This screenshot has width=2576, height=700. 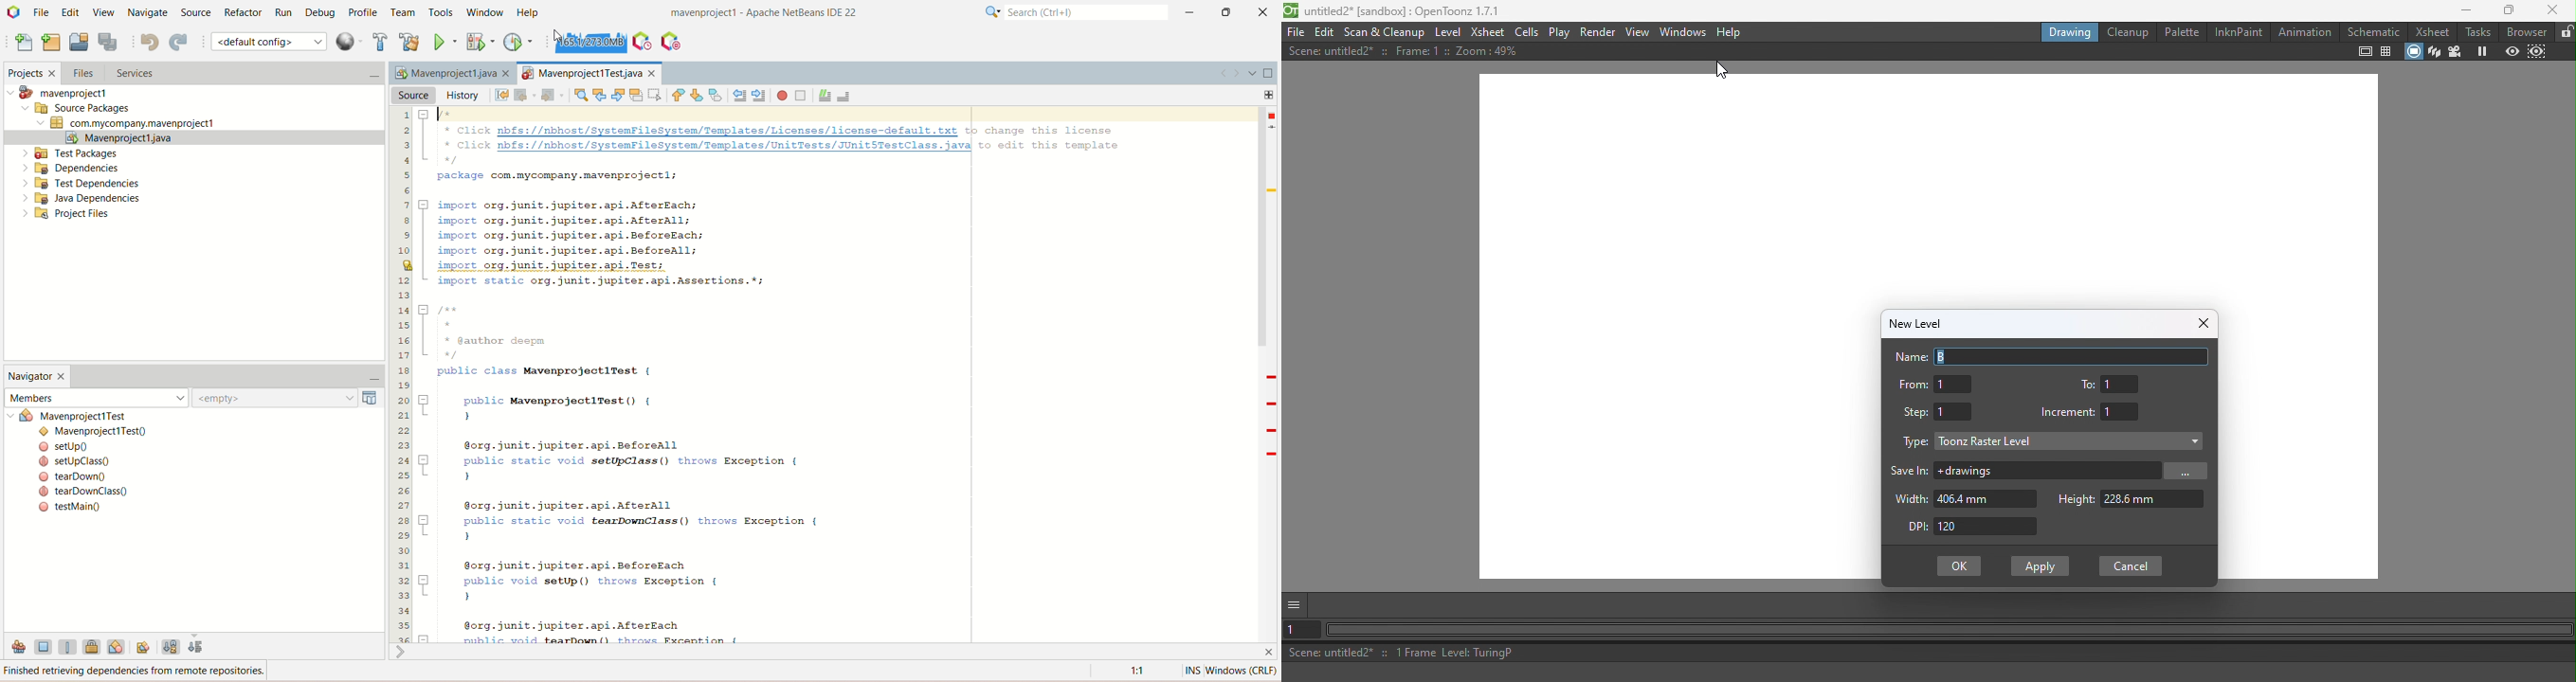 What do you see at coordinates (15, 13) in the screenshot?
I see `logo` at bounding box center [15, 13].